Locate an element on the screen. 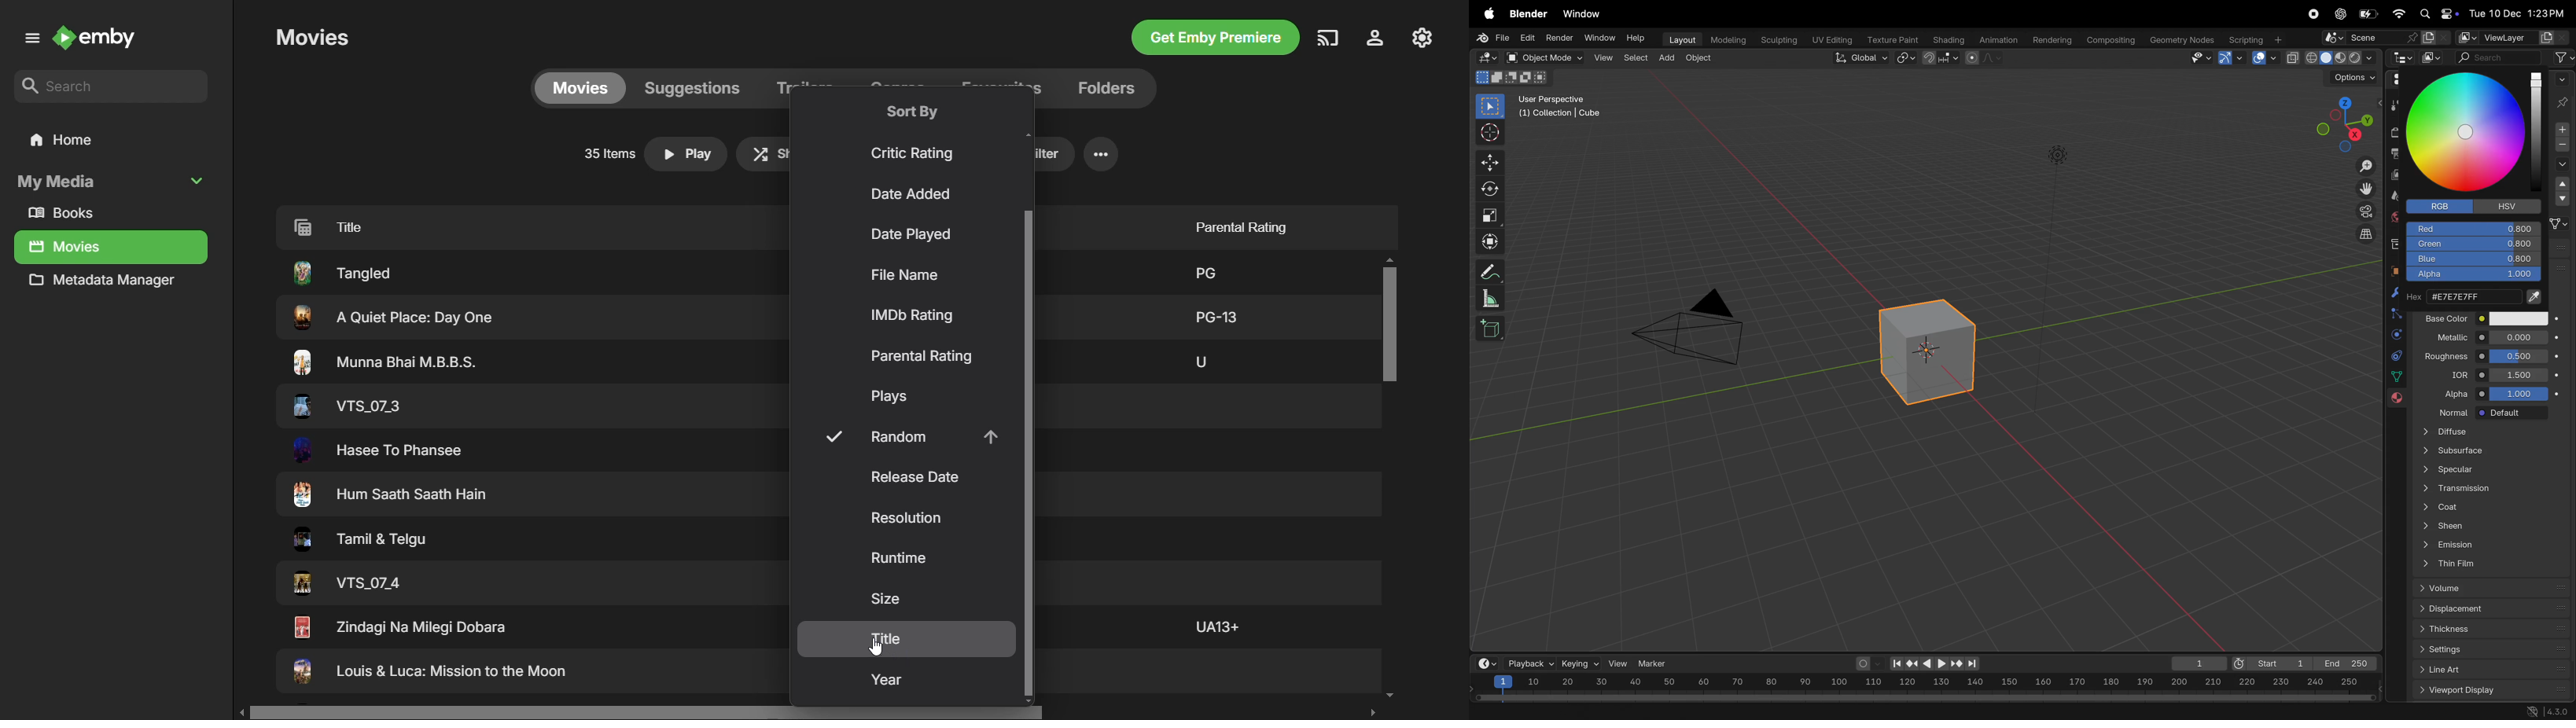  list art is located at coordinates (2488, 671).